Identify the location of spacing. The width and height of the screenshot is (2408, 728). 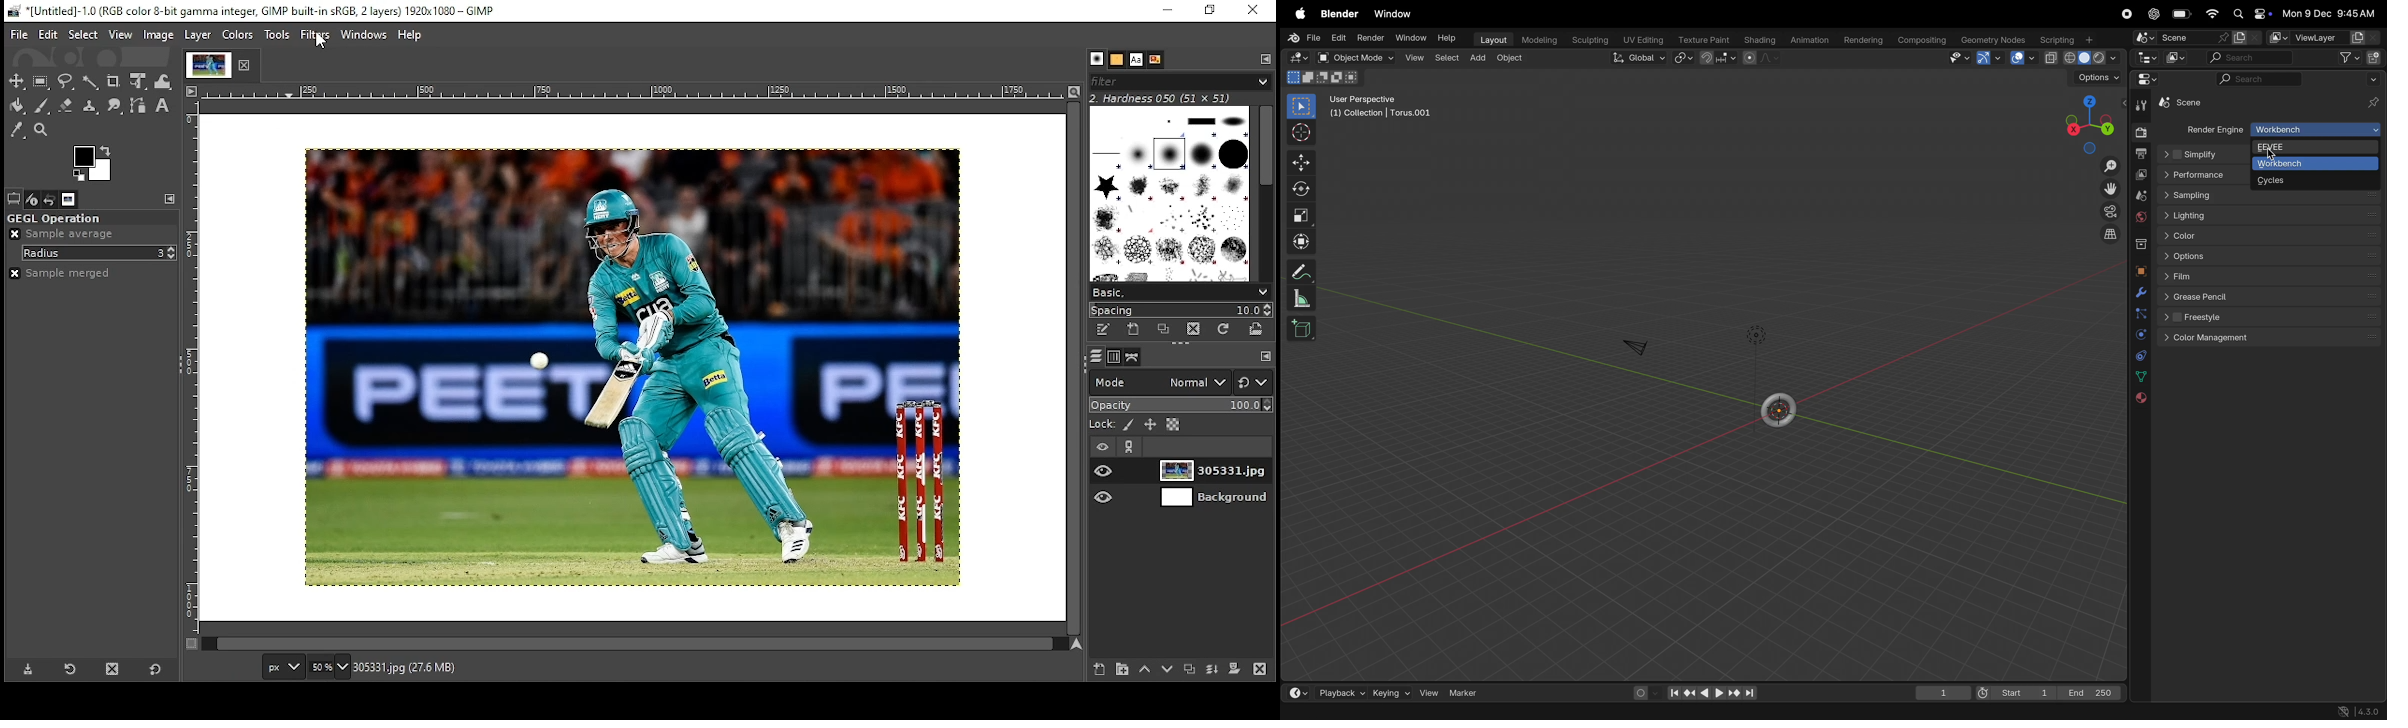
(1180, 309).